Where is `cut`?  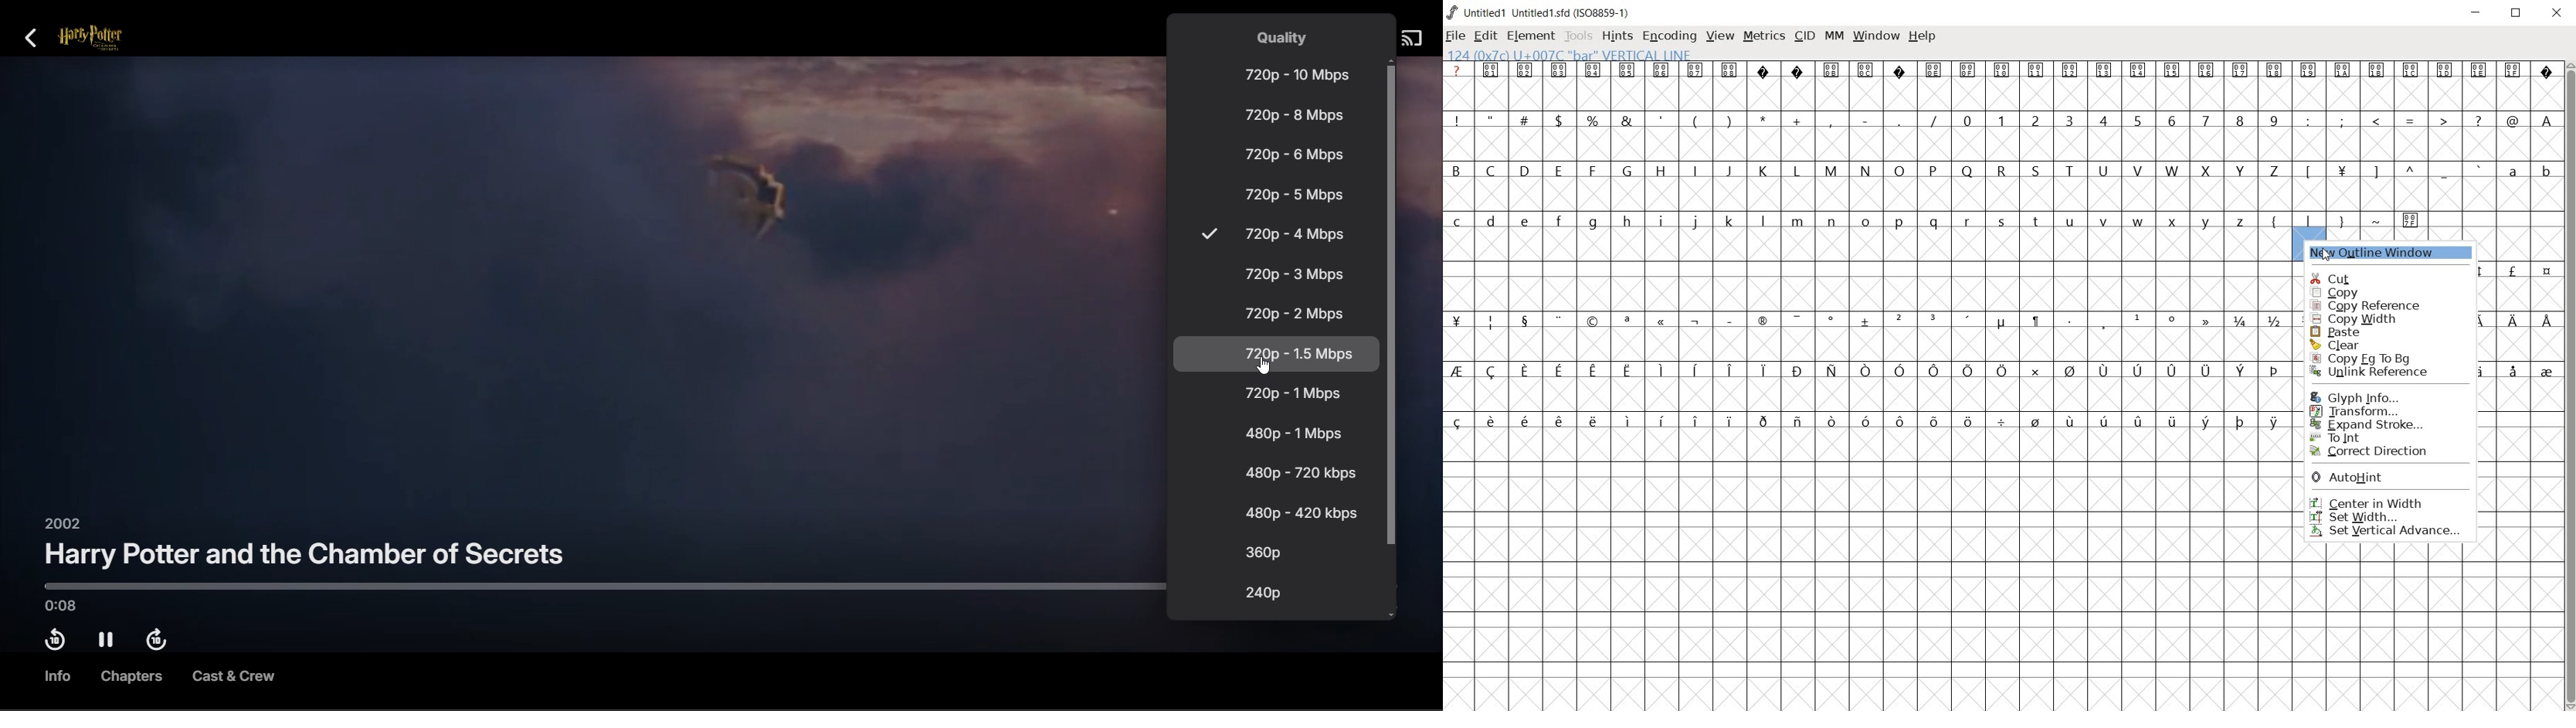 cut is located at coordinates (2386, 279).